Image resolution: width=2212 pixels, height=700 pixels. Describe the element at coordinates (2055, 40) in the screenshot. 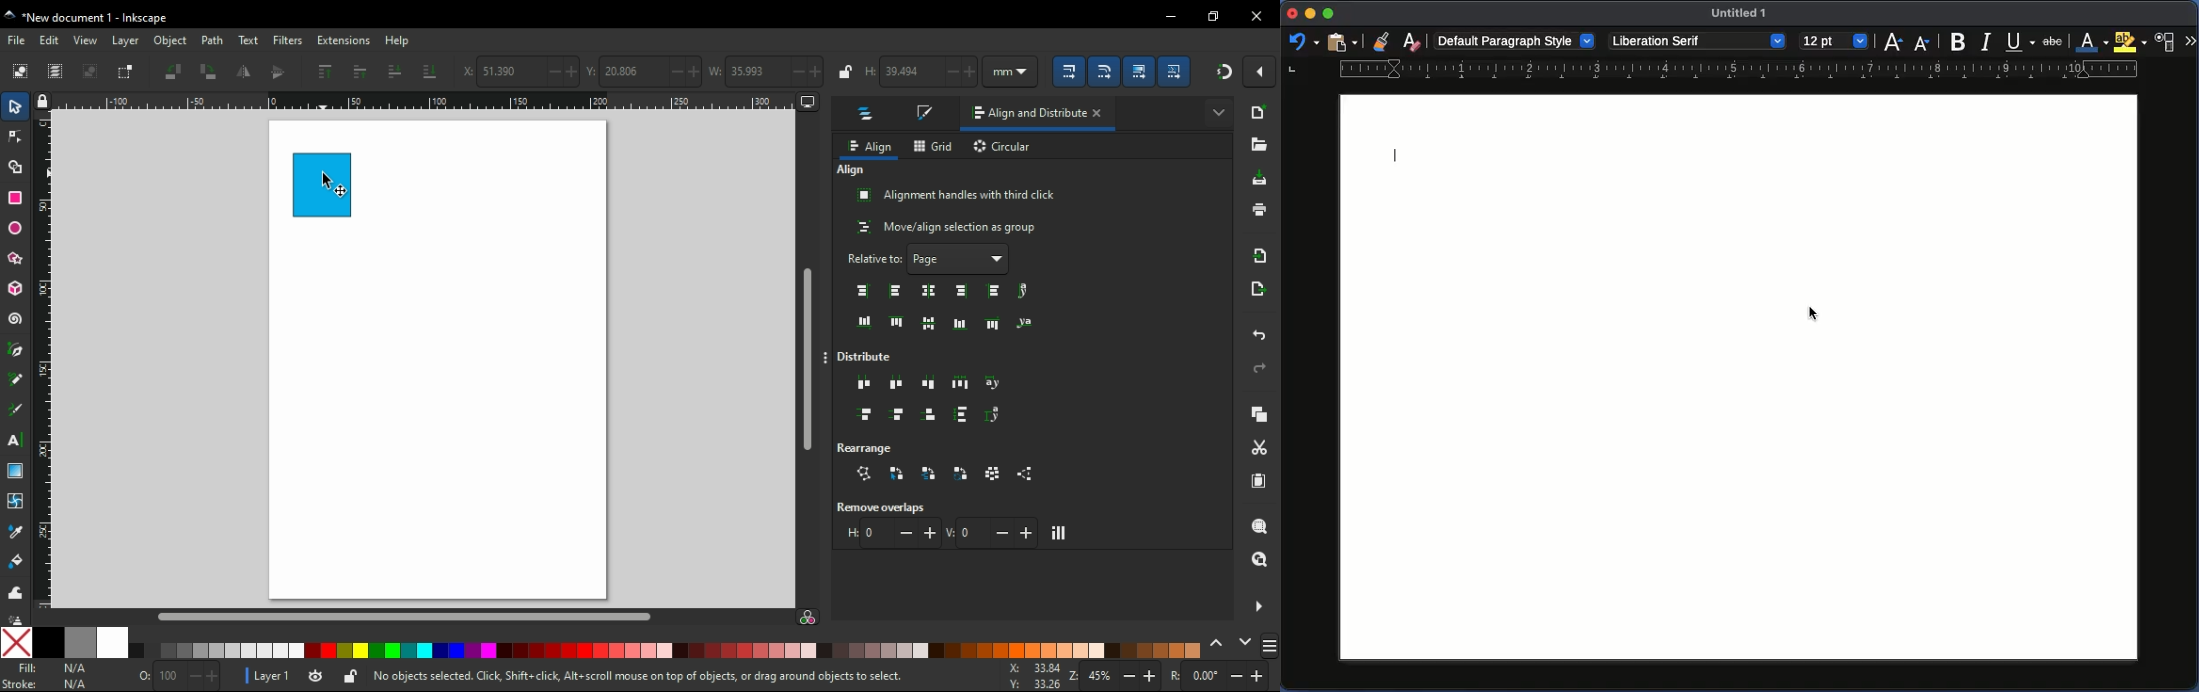

I see `Strikethrough` at that location.